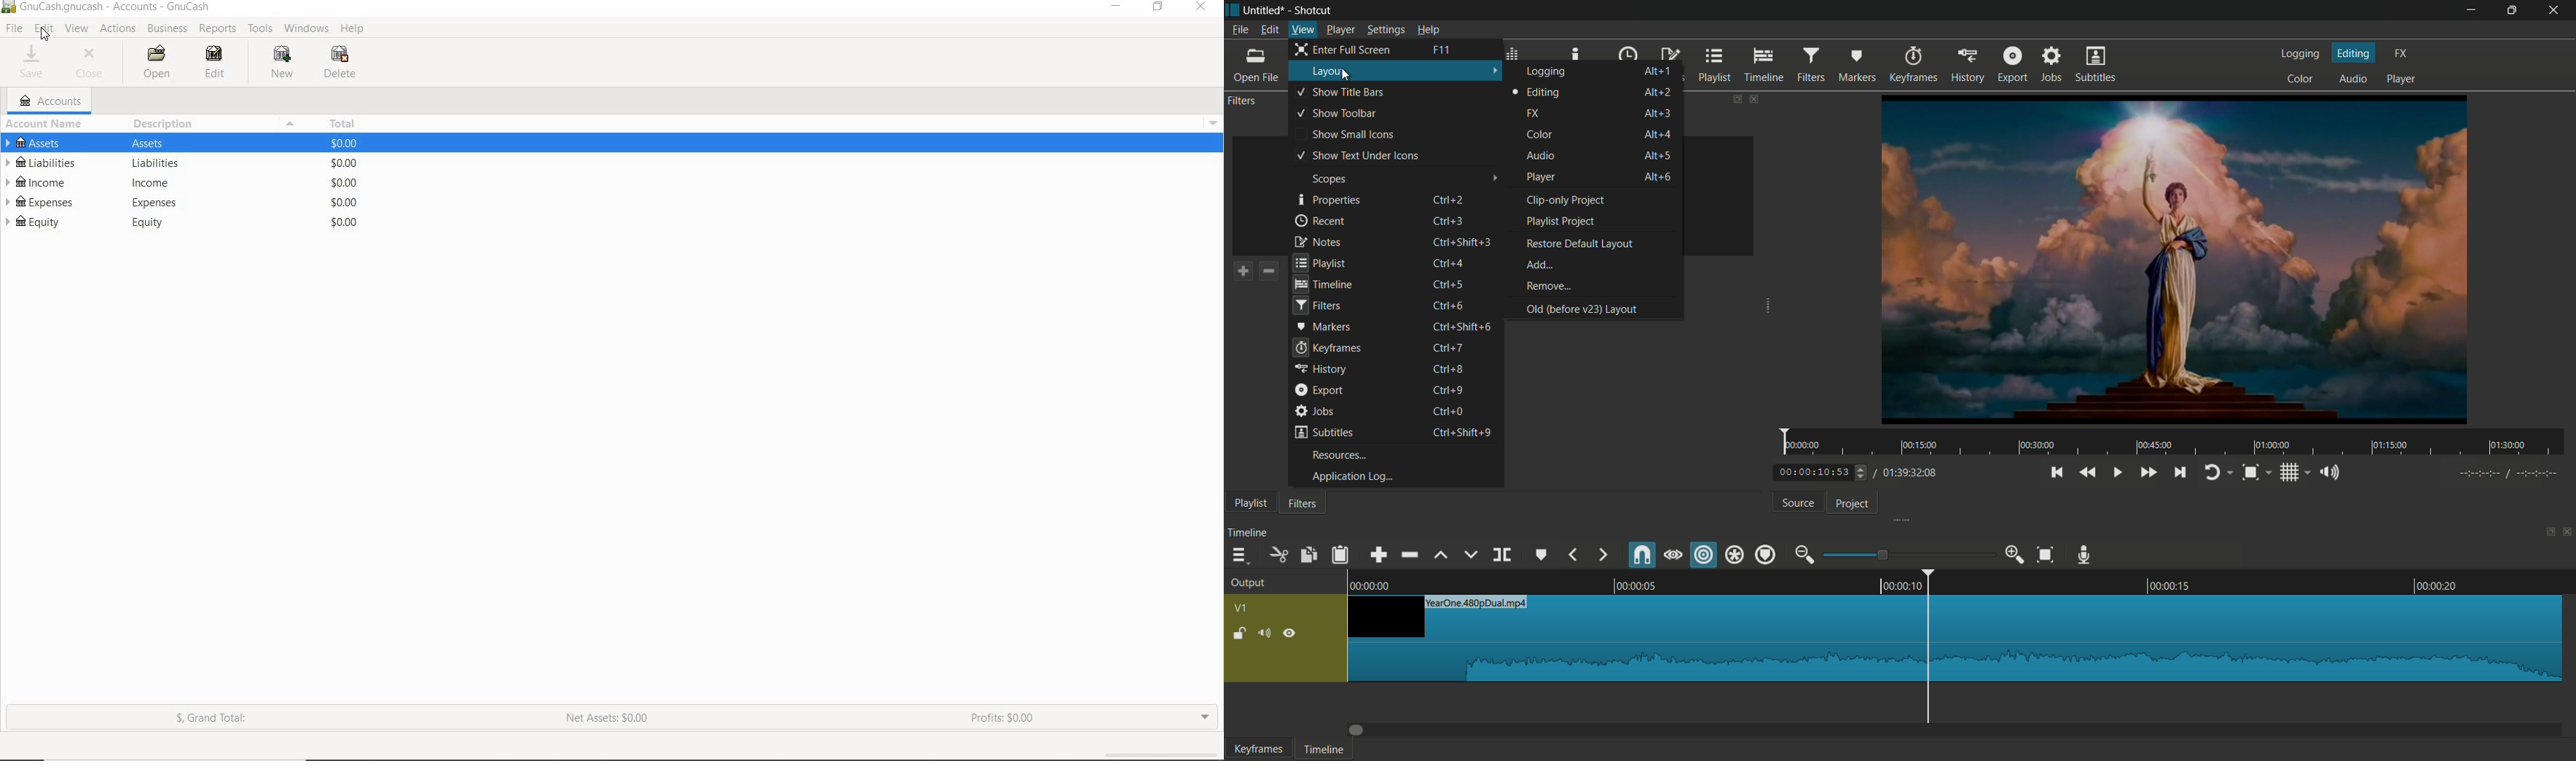  Describe the element at coordinates (1962, 581) in the screenshot. I see `timeliner` at that location.